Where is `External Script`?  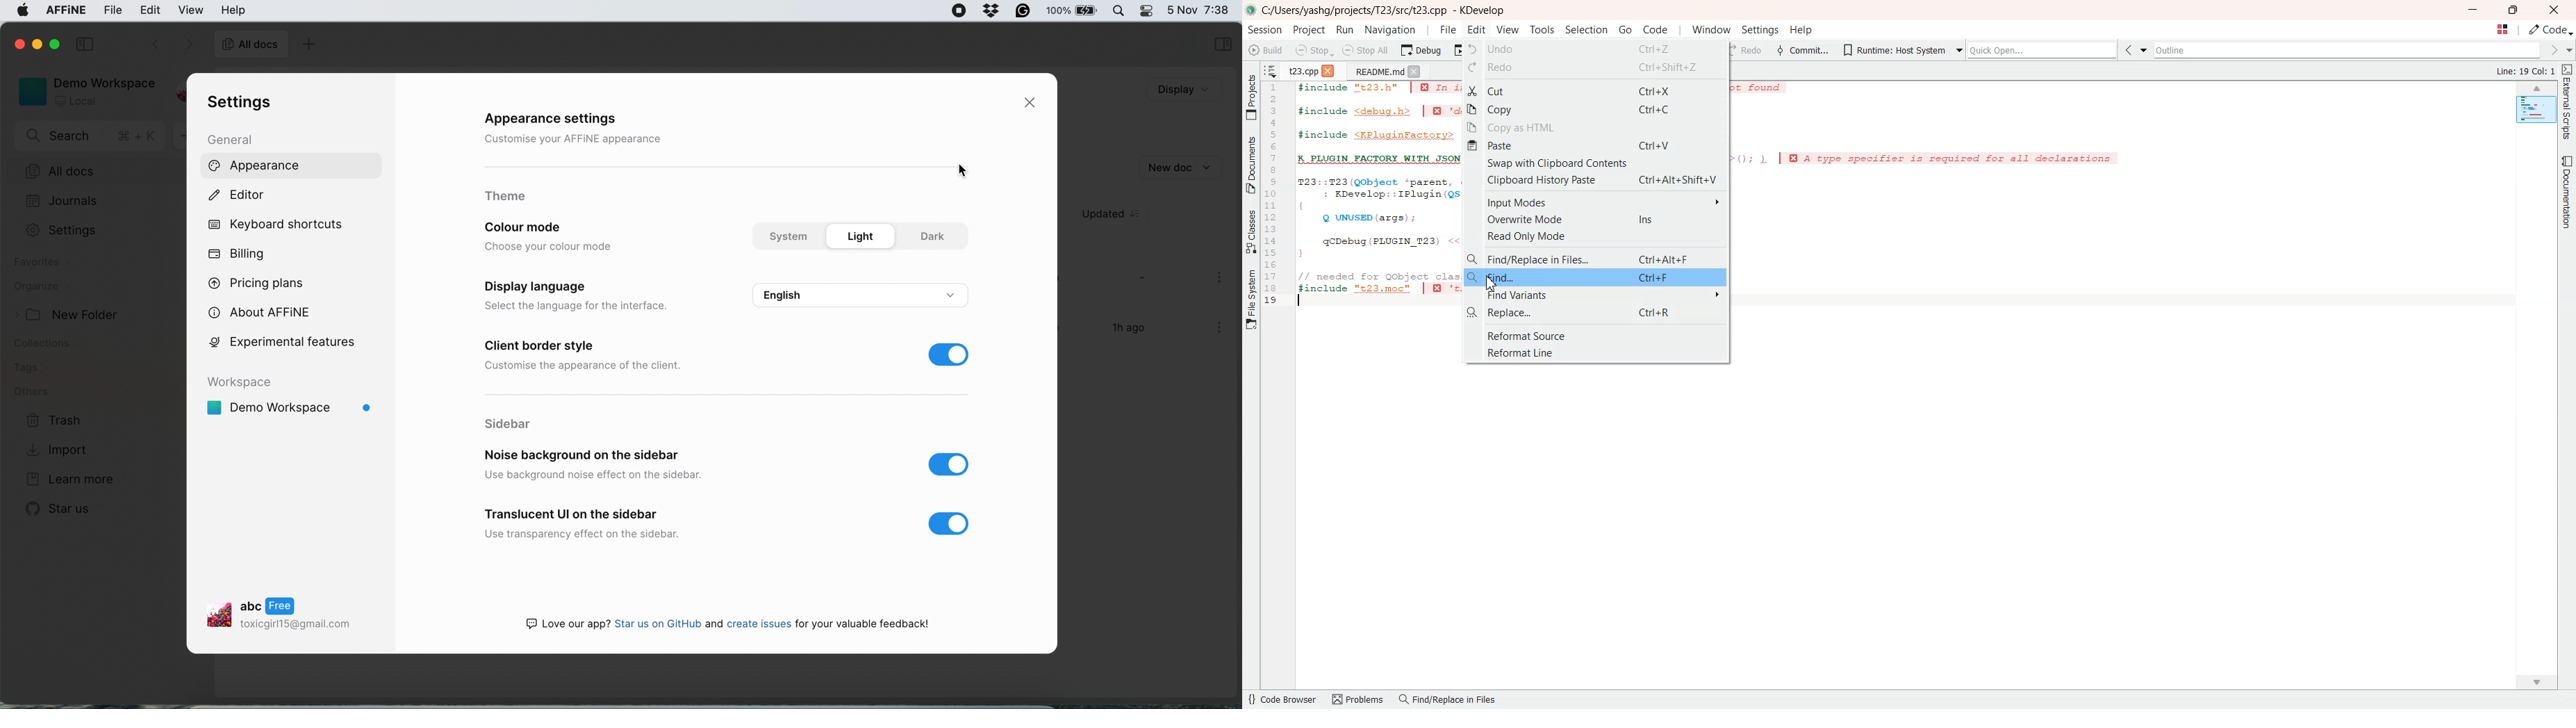
External Script is located at coordinates (2568, 104).